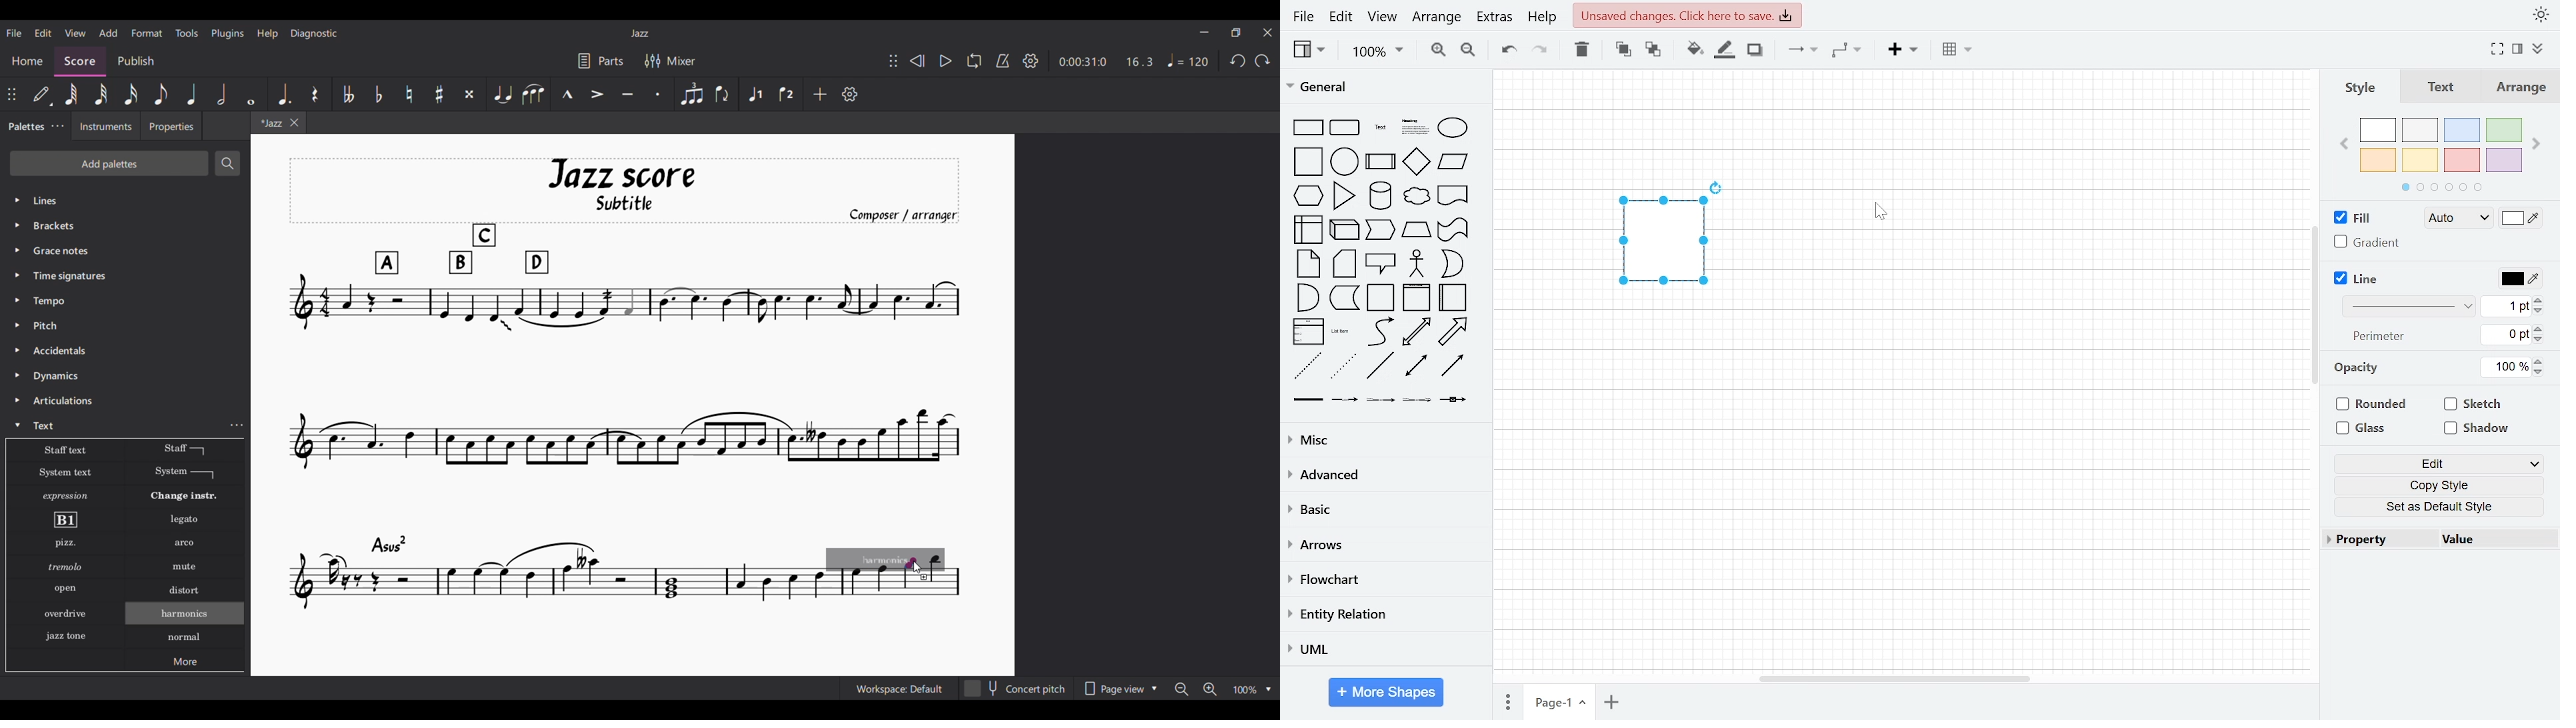 This screenshot has width=2576, height=728. I want to click on to front, so click(1622, 49).